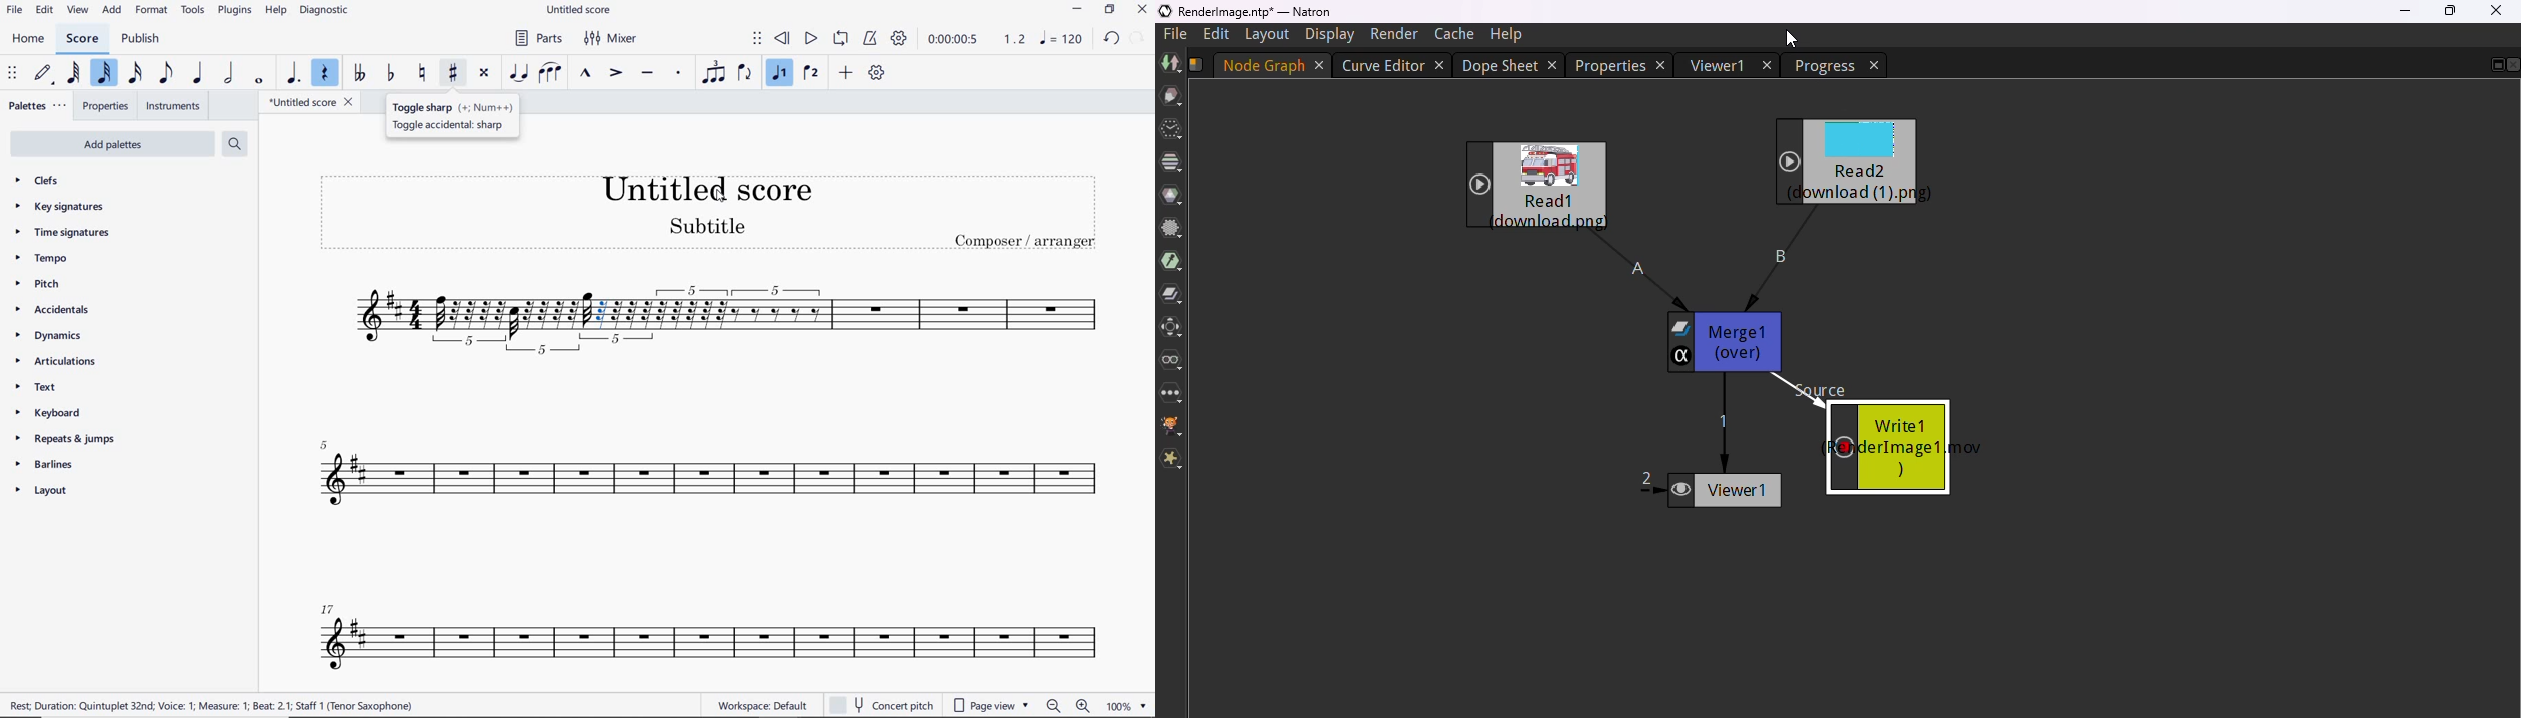  Describe the element at coordinates (43, 491) in the screenshot. I see `LAYOUT` at that location.